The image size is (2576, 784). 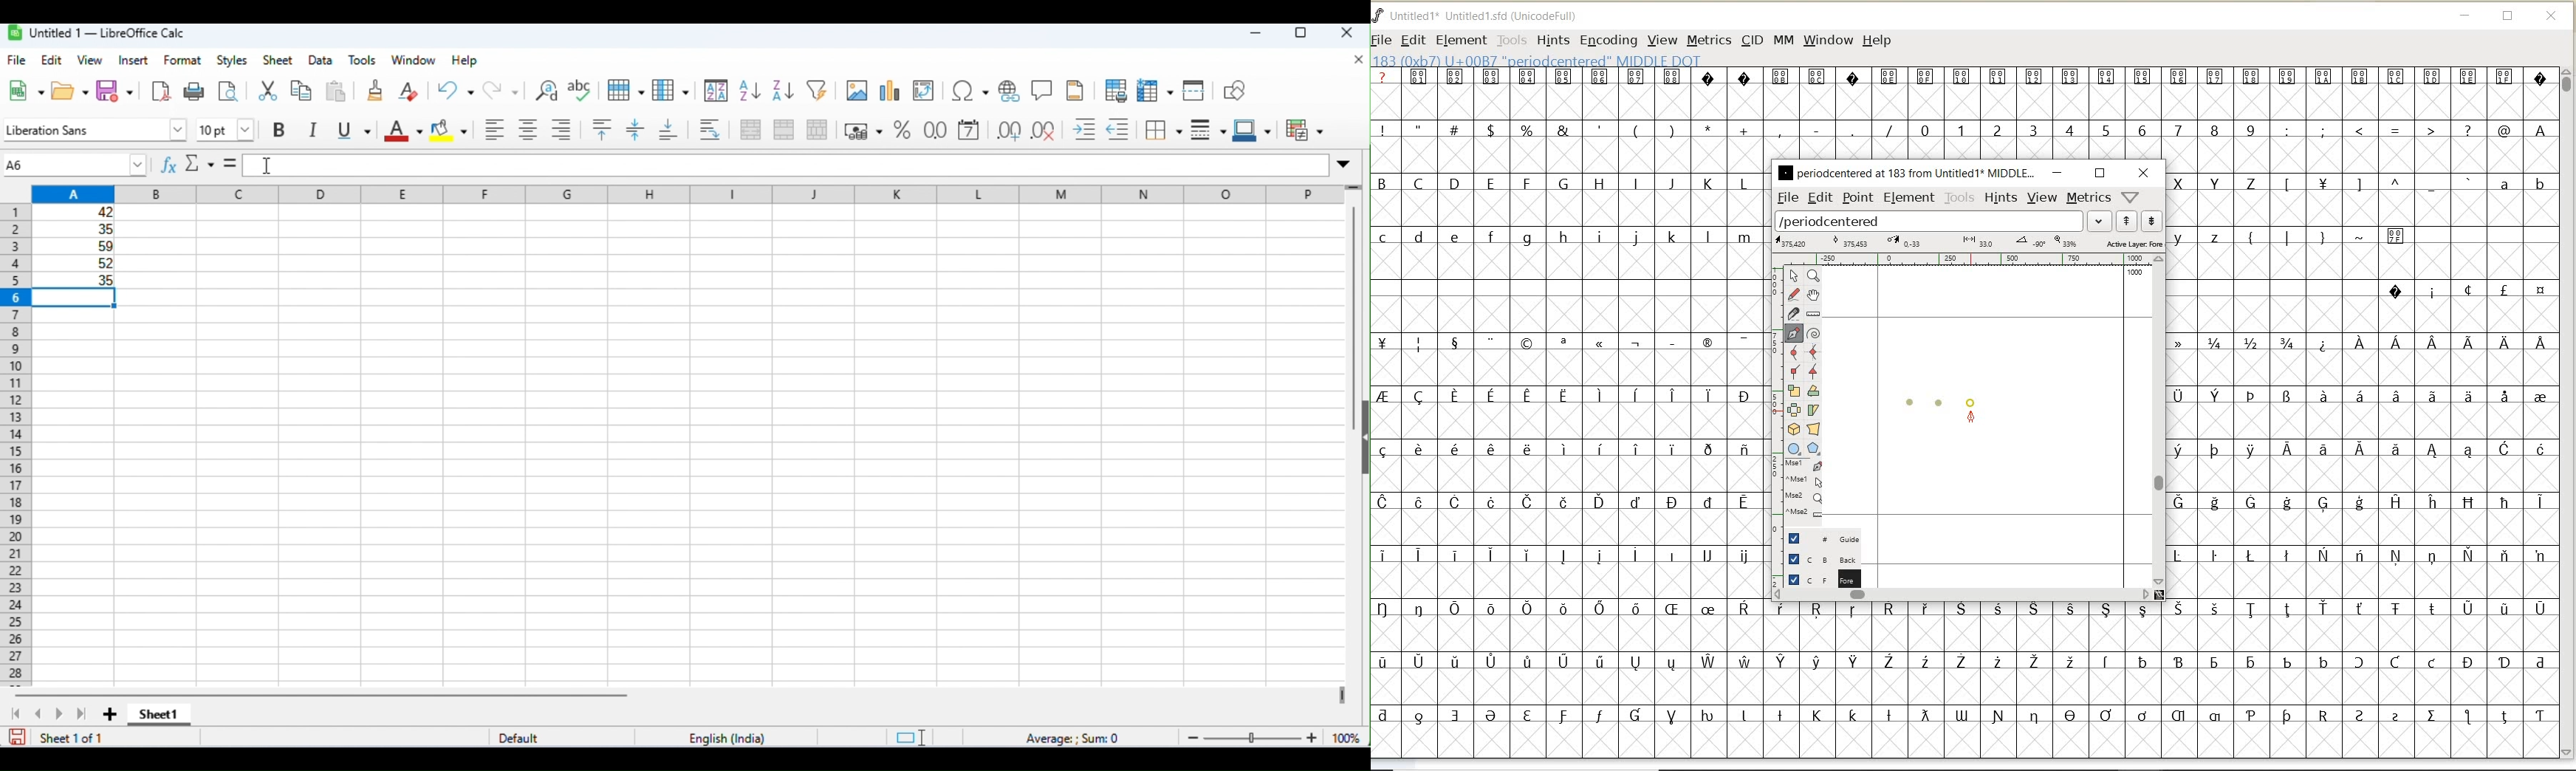 I want to click on toggle print preview, so click(x=1114, y=90).